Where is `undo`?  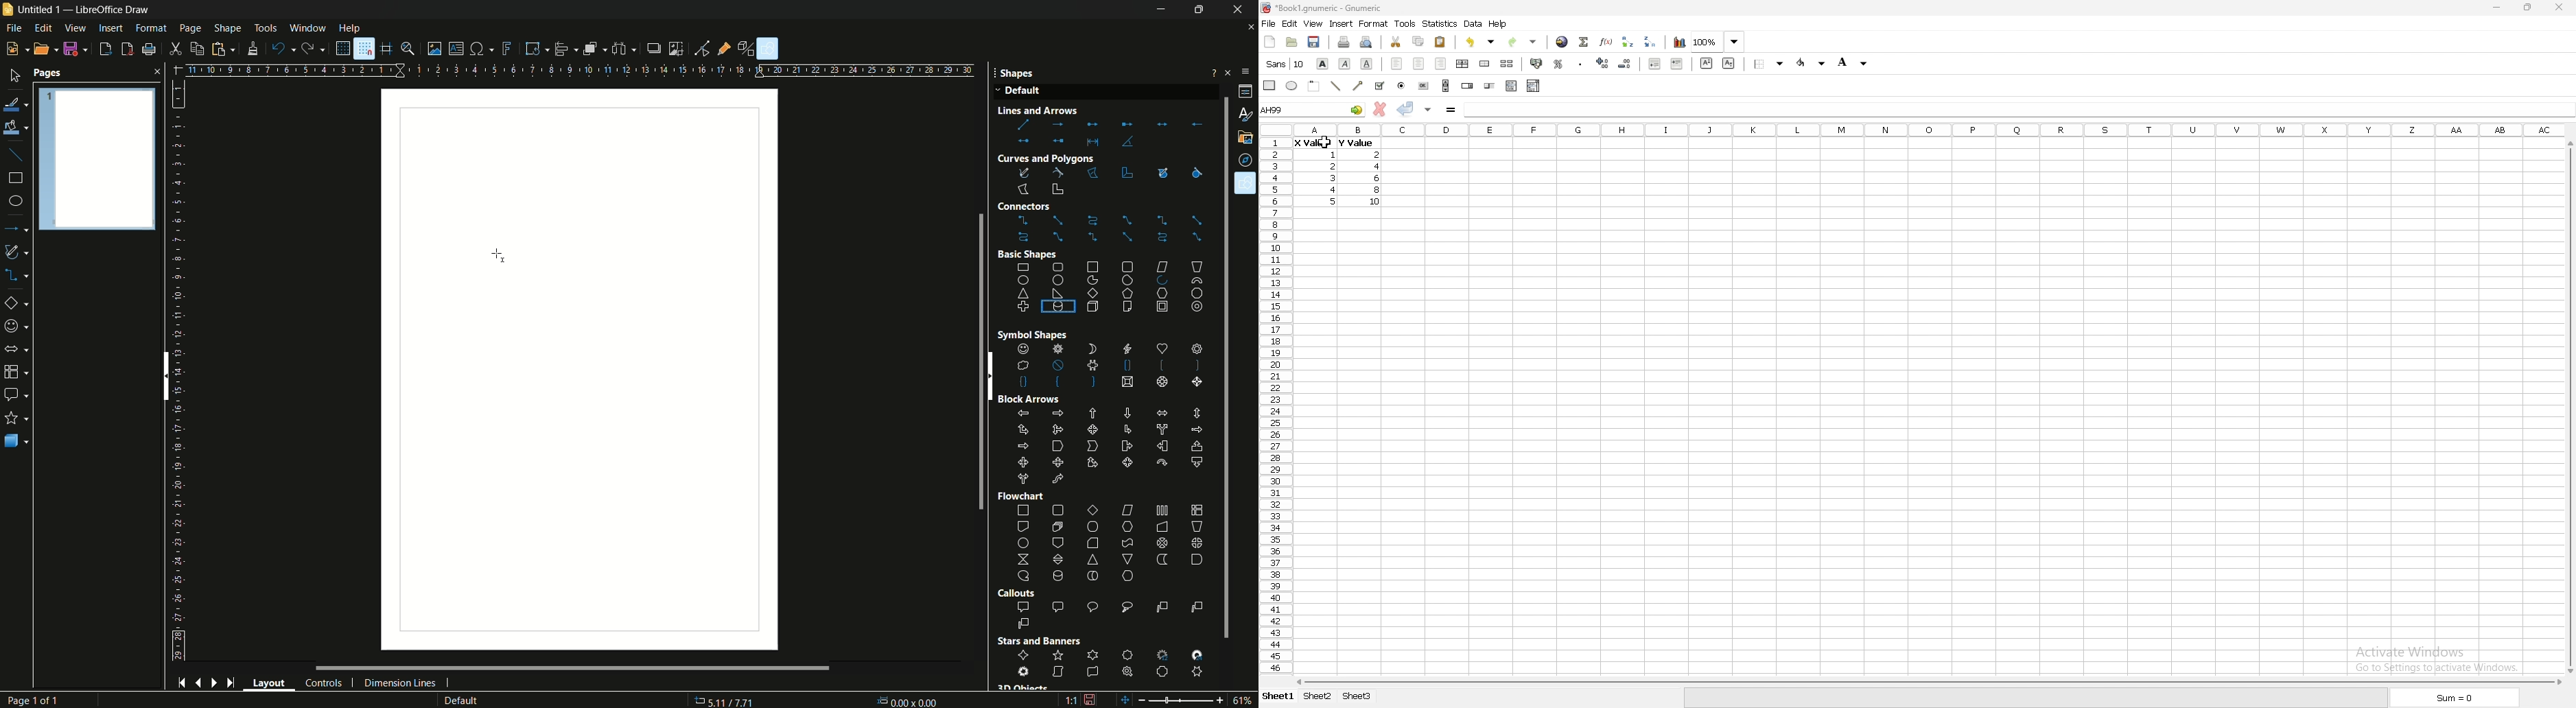 undo is located at coordinates (283, 49).